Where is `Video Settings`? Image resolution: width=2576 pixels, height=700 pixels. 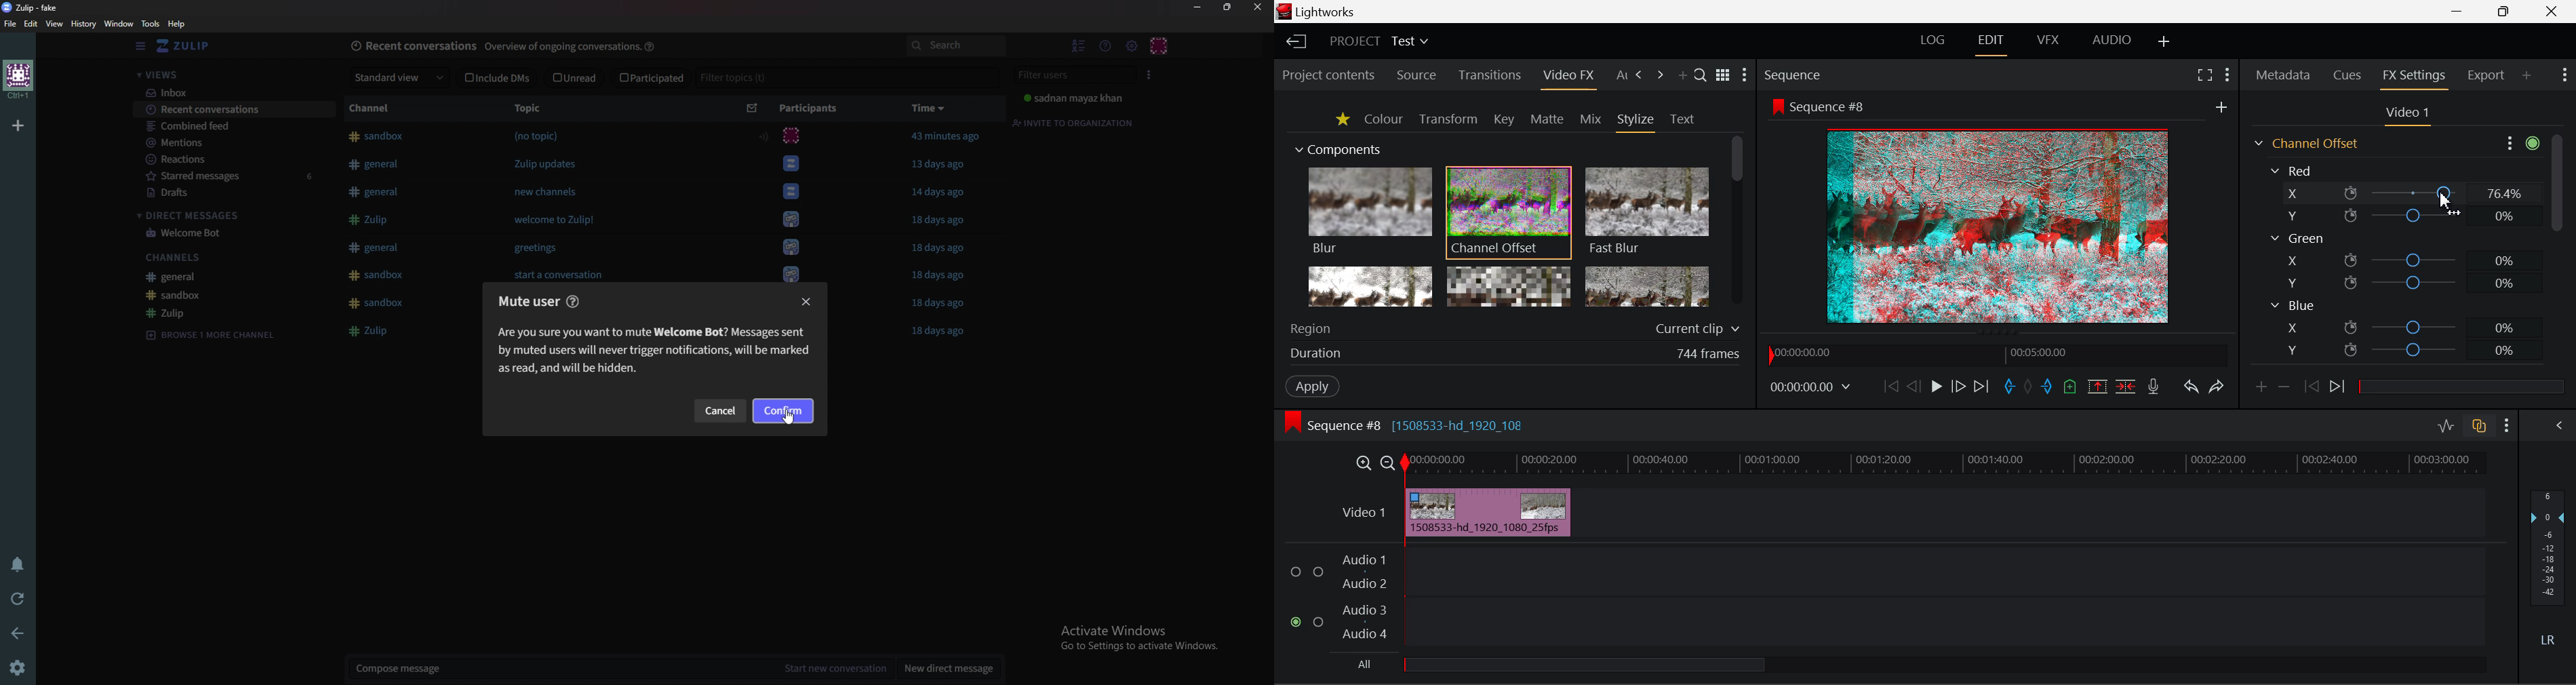
Video Settings is located at coordinates (2406, 115).